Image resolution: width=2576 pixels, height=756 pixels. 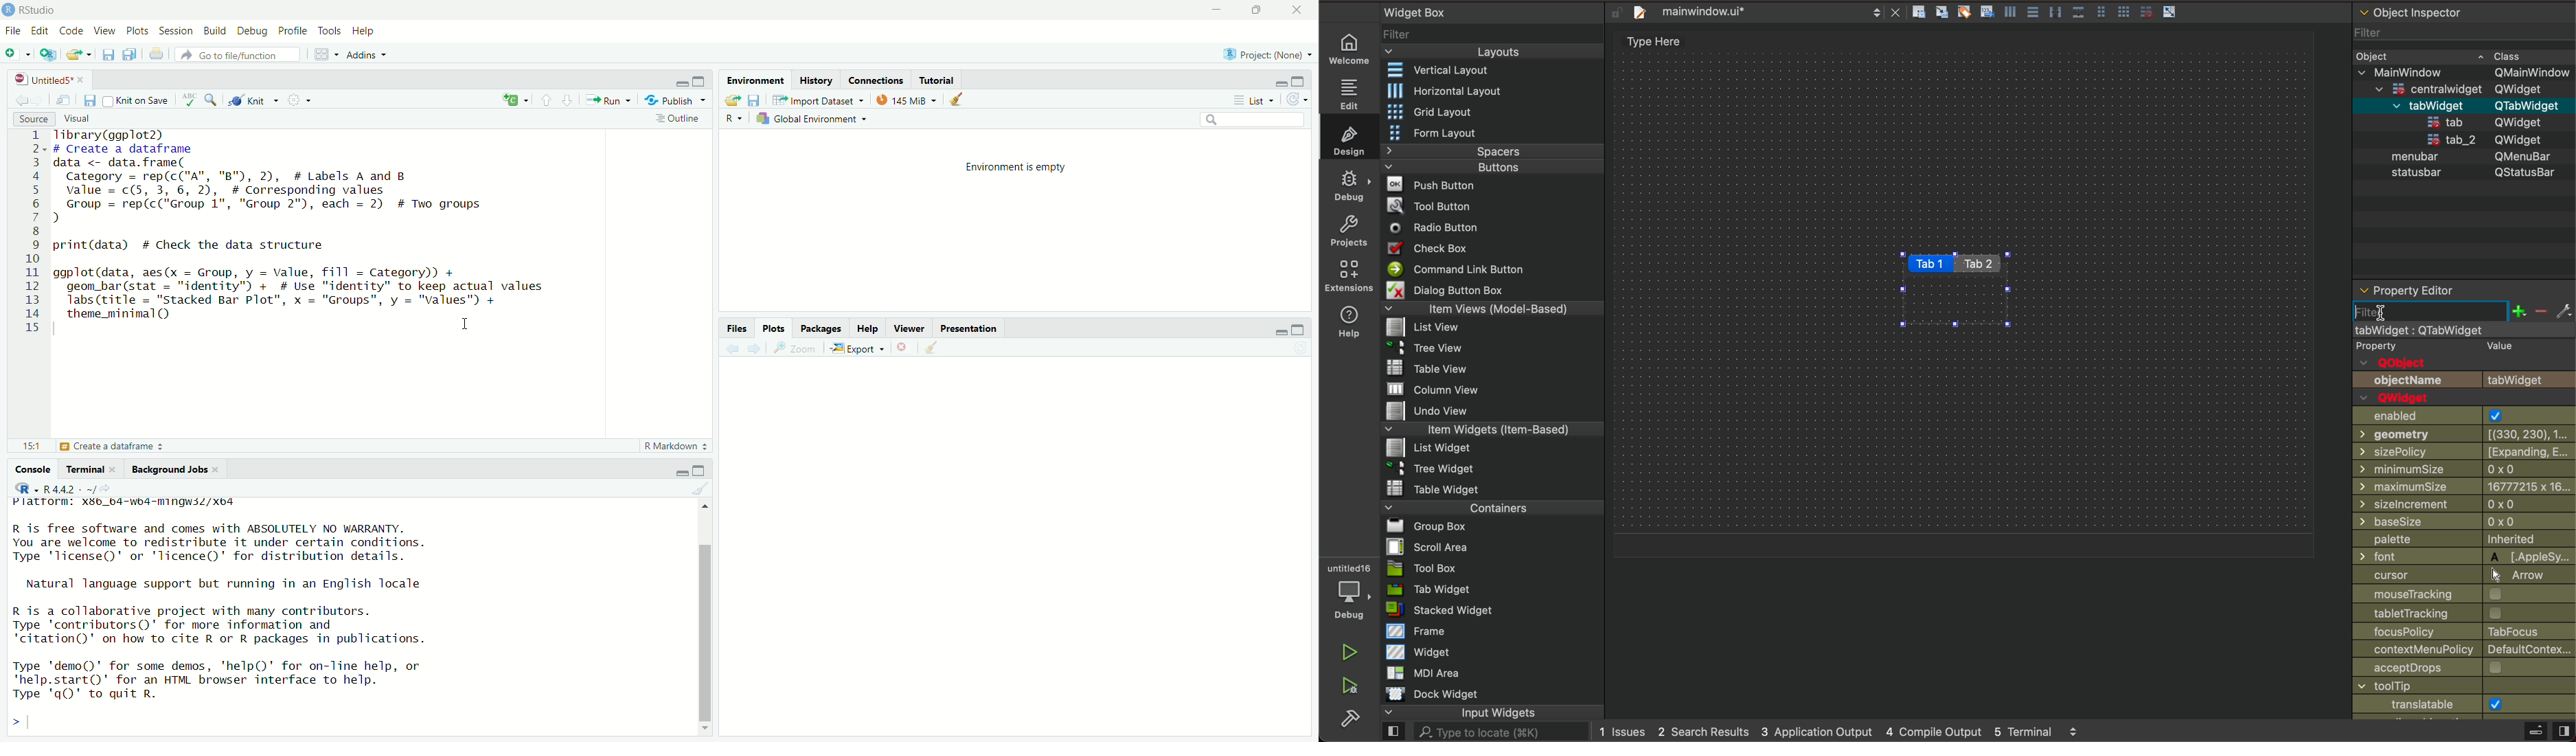 I want to click on Minimize, so click(x=681, y=82).